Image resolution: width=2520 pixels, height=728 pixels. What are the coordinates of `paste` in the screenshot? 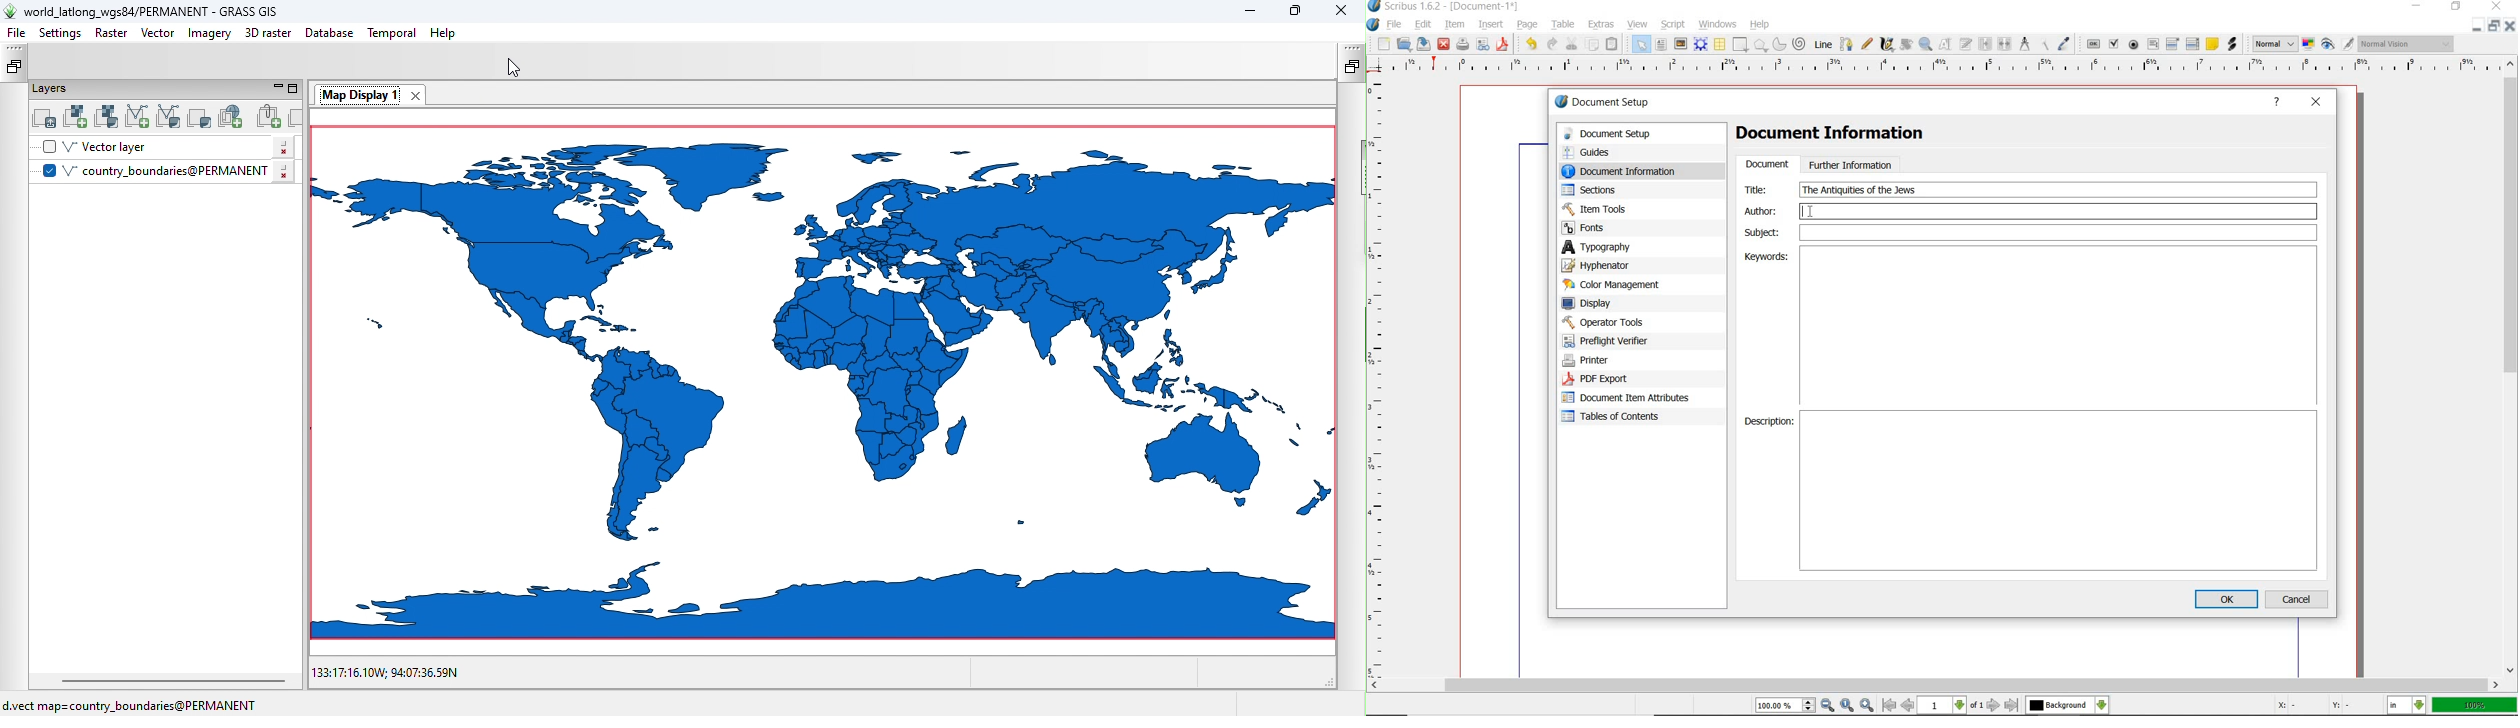 It's located at (1614, 43).